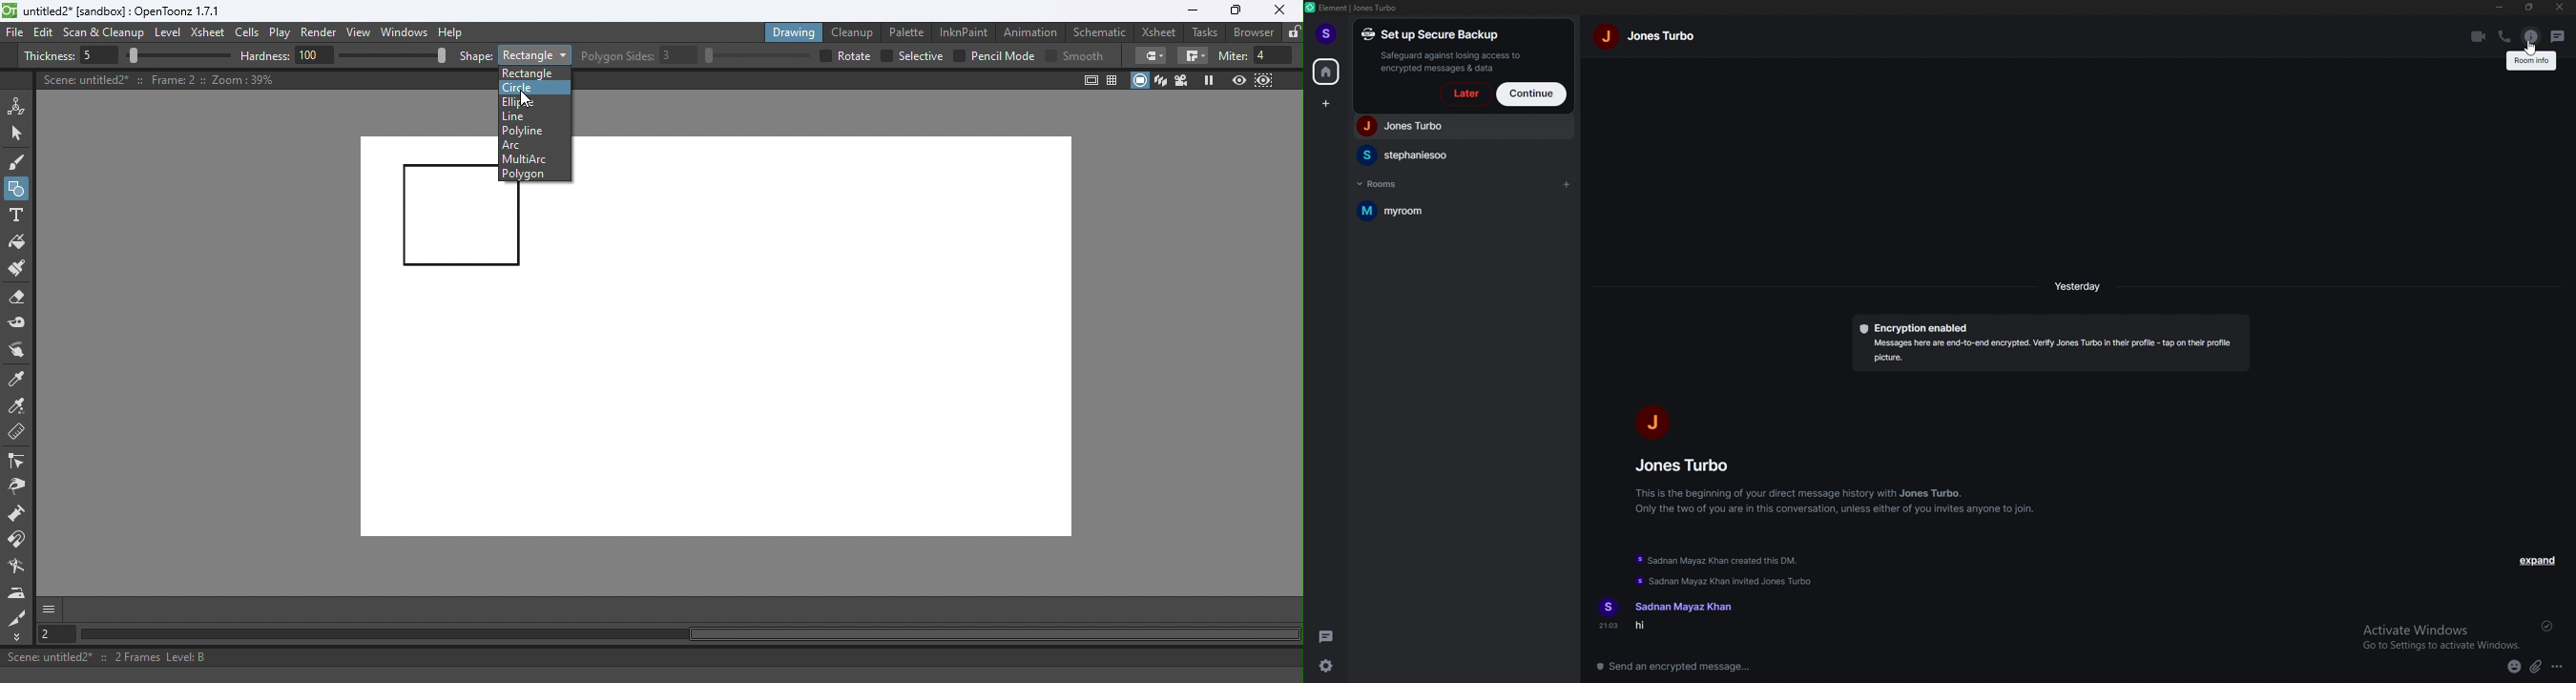 Image resolution: width=2576 pixels, height=700 pixels. I want to click on 3, so click(679, 55).